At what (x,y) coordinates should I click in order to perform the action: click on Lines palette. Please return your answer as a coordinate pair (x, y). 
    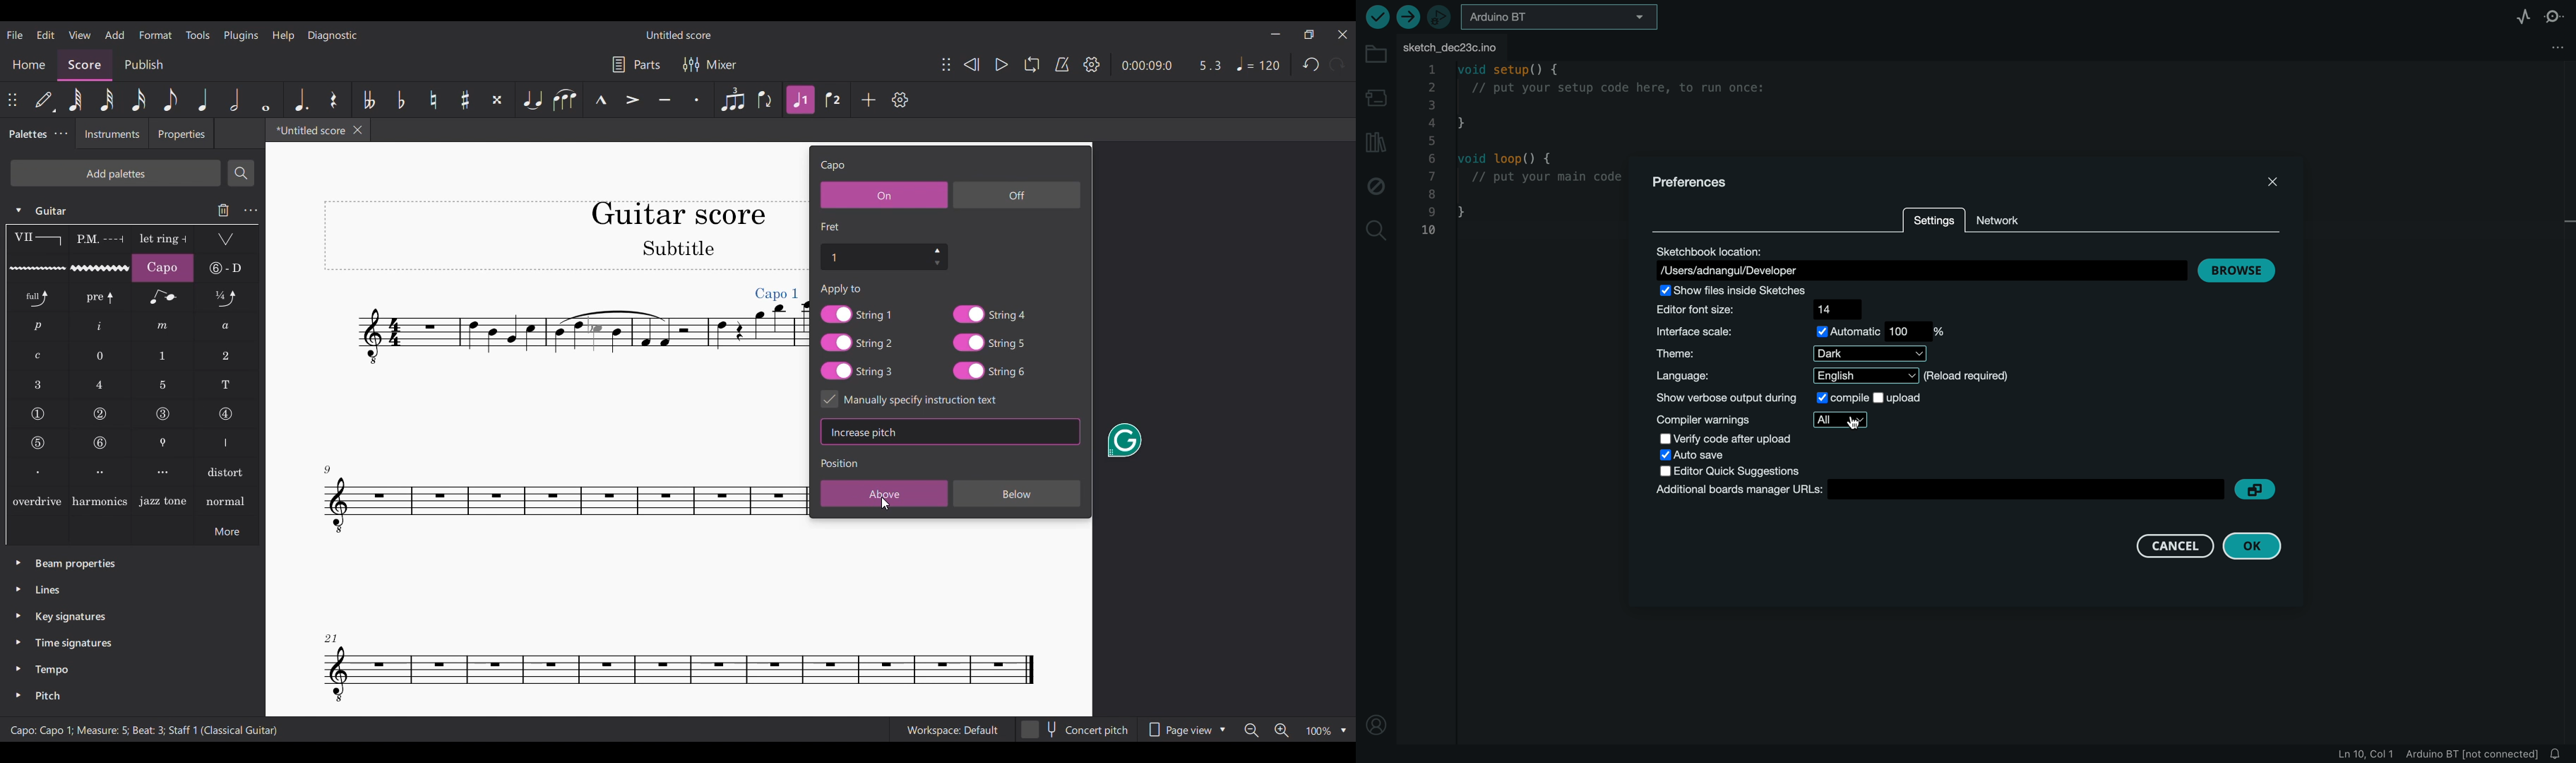
    Looking at the image, I should click on (48, 589).